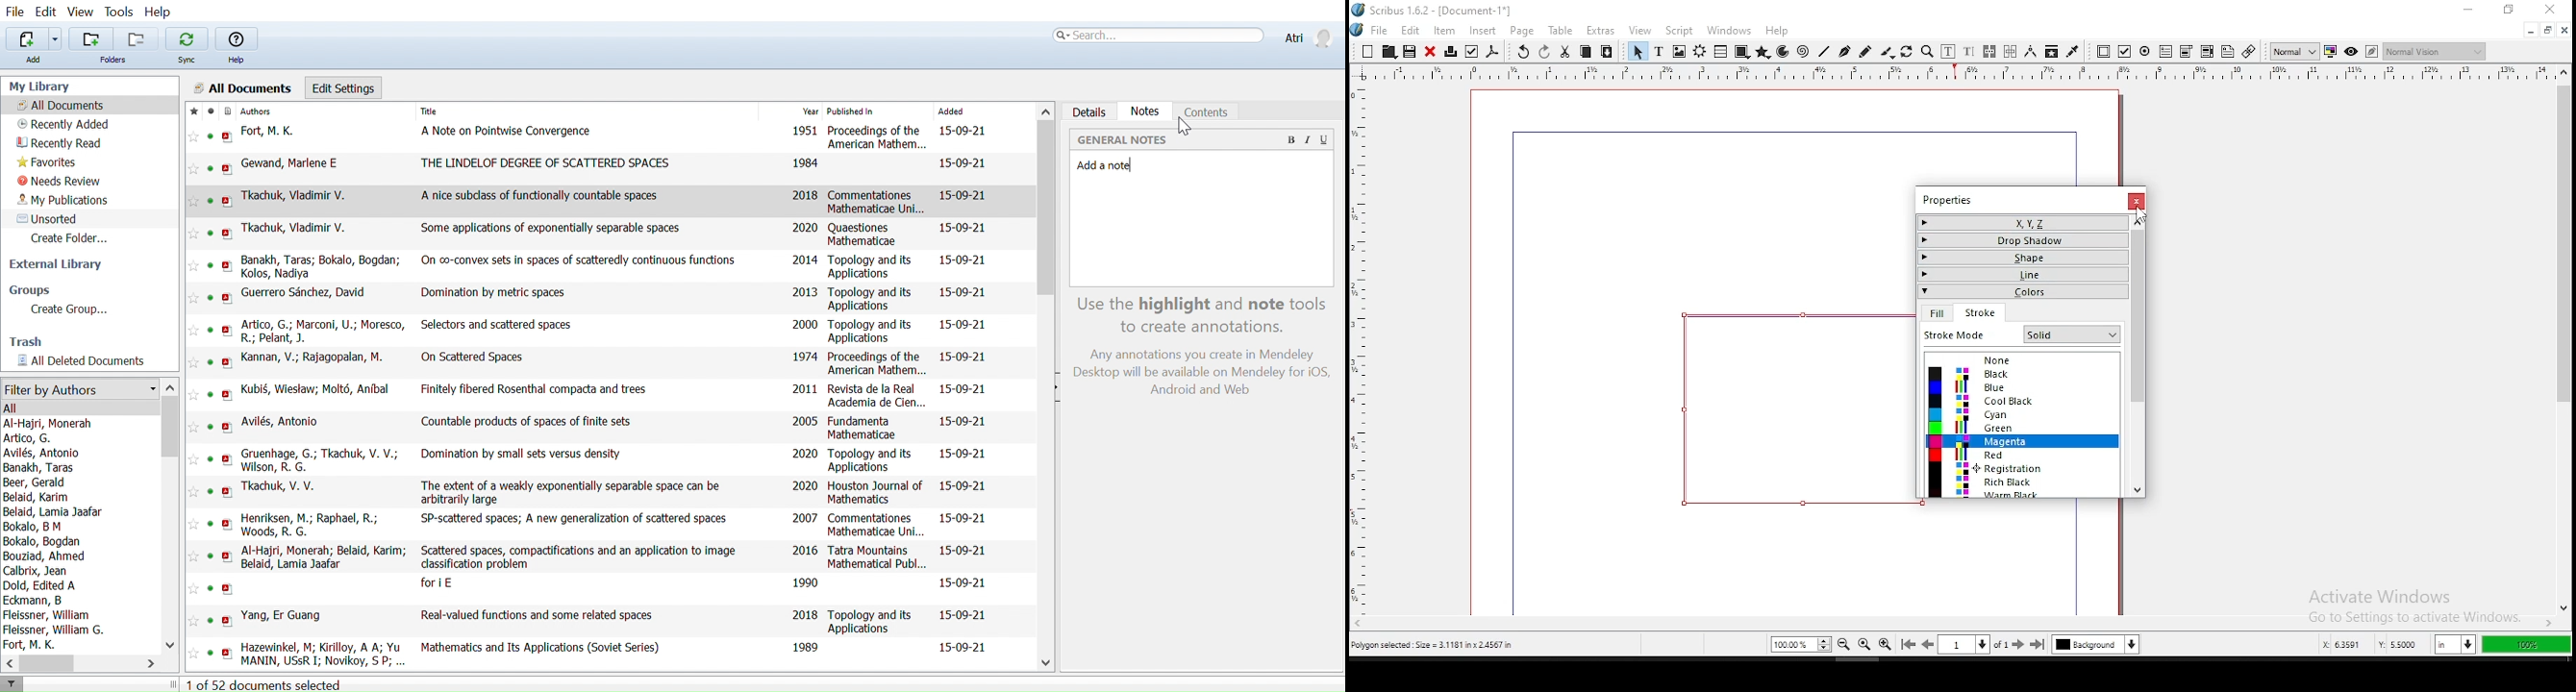  I want to click on Hazewinkel, M; Kirilloy, A A; Yu MANIN, USsR
I: Novikoy, S P: Rozanoy, Yu A, so click(324, 652).